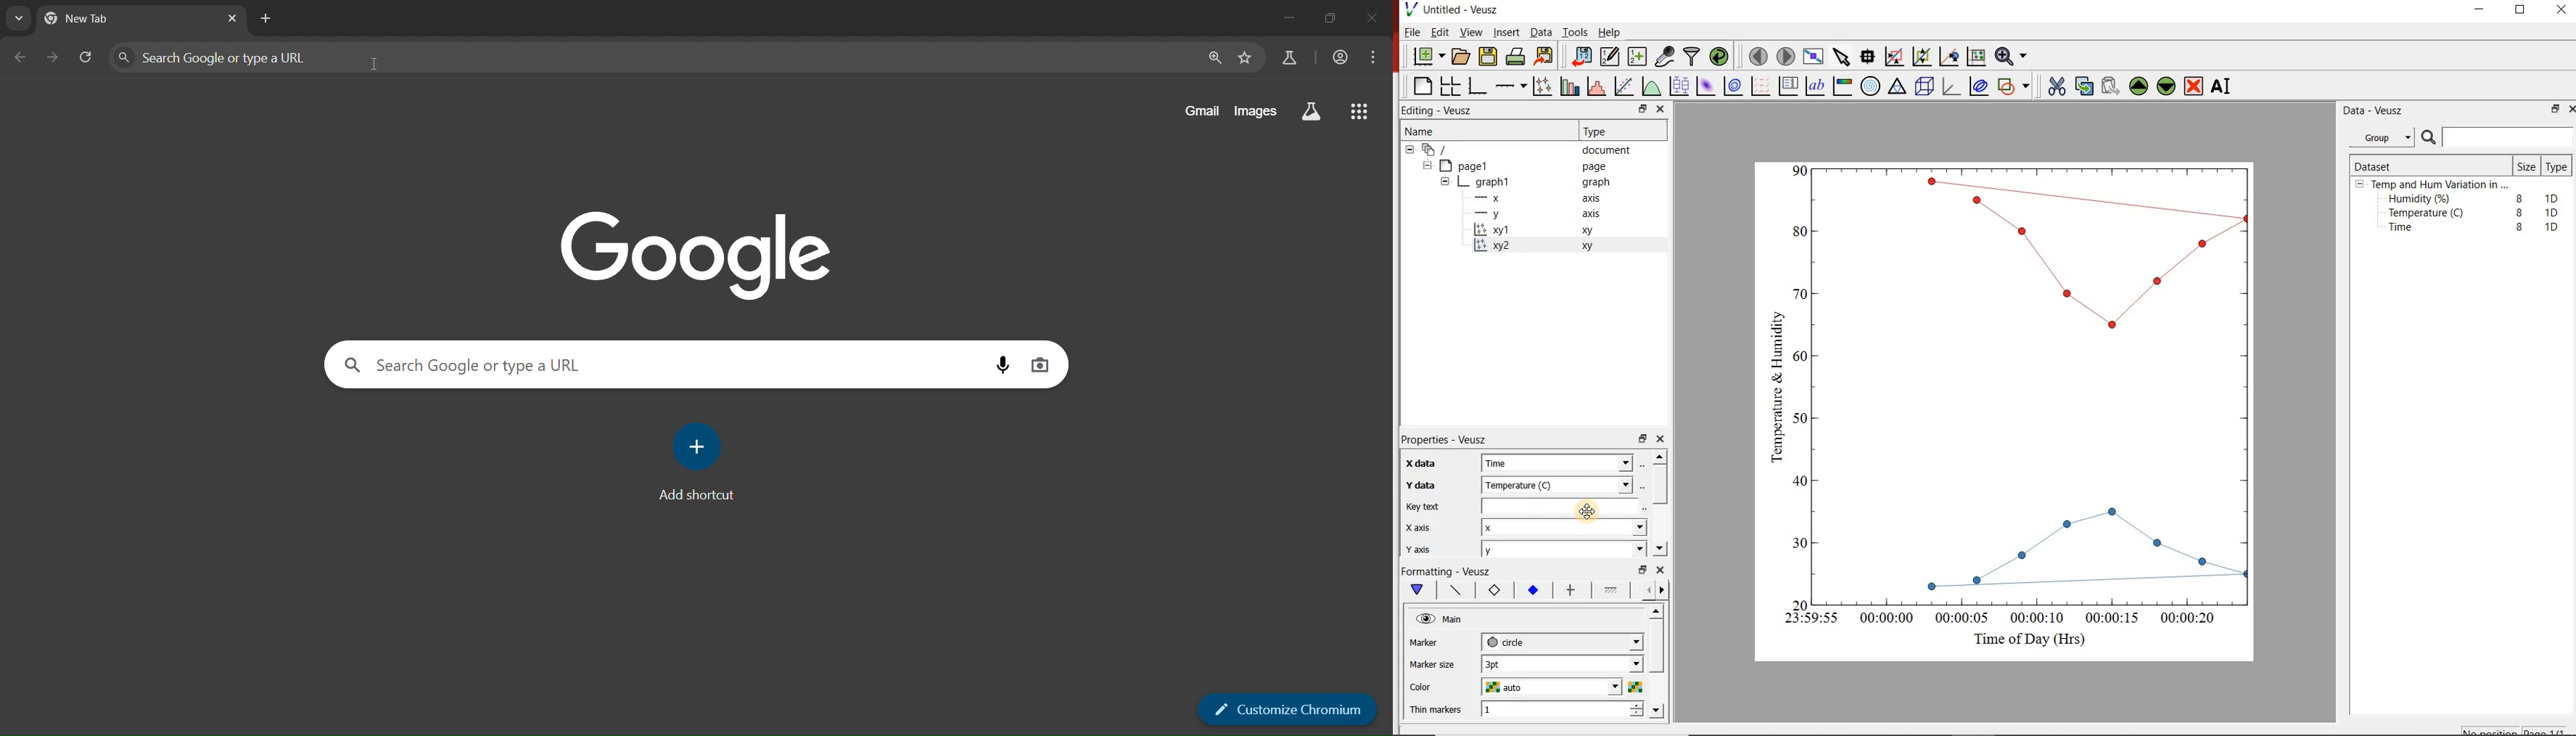 Image resolution: width=2576 pixels, height=756 pixels. What do you see at coordinates (1665, 439) in the screenshot?
I see `close` at bounding box center [1665, 439].